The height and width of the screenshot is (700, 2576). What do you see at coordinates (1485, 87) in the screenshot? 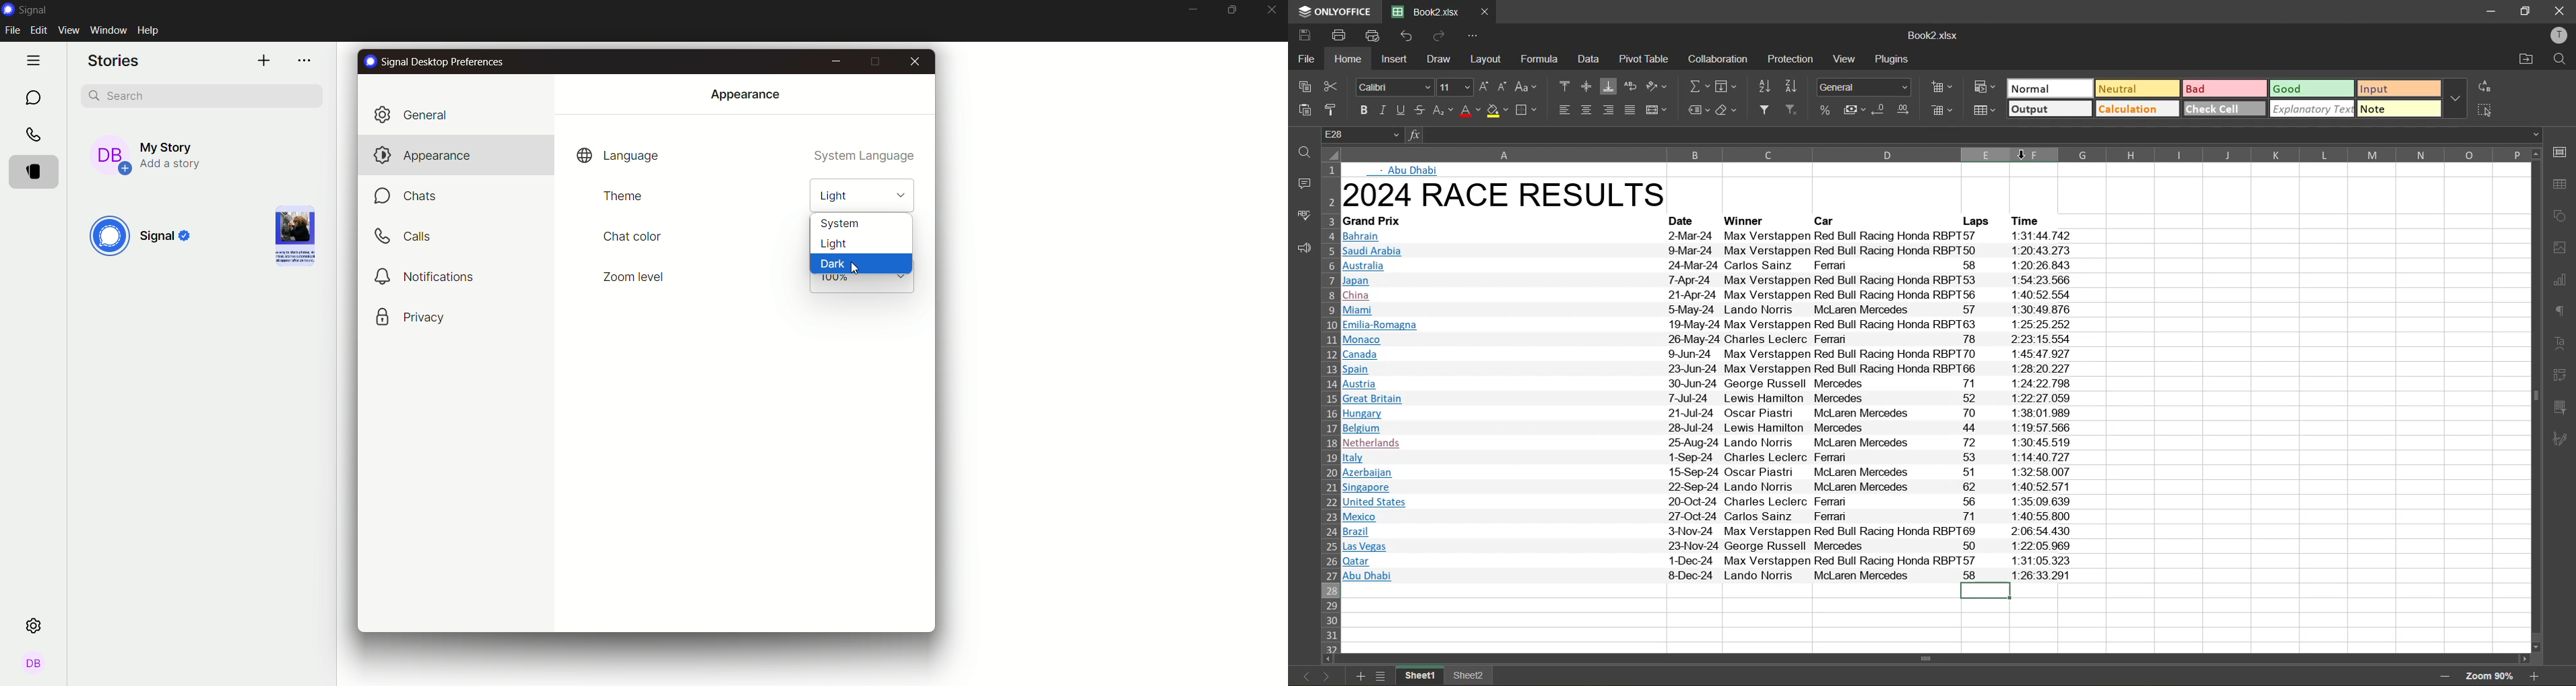
I see `increment size` at bounding box center [1485, 87].